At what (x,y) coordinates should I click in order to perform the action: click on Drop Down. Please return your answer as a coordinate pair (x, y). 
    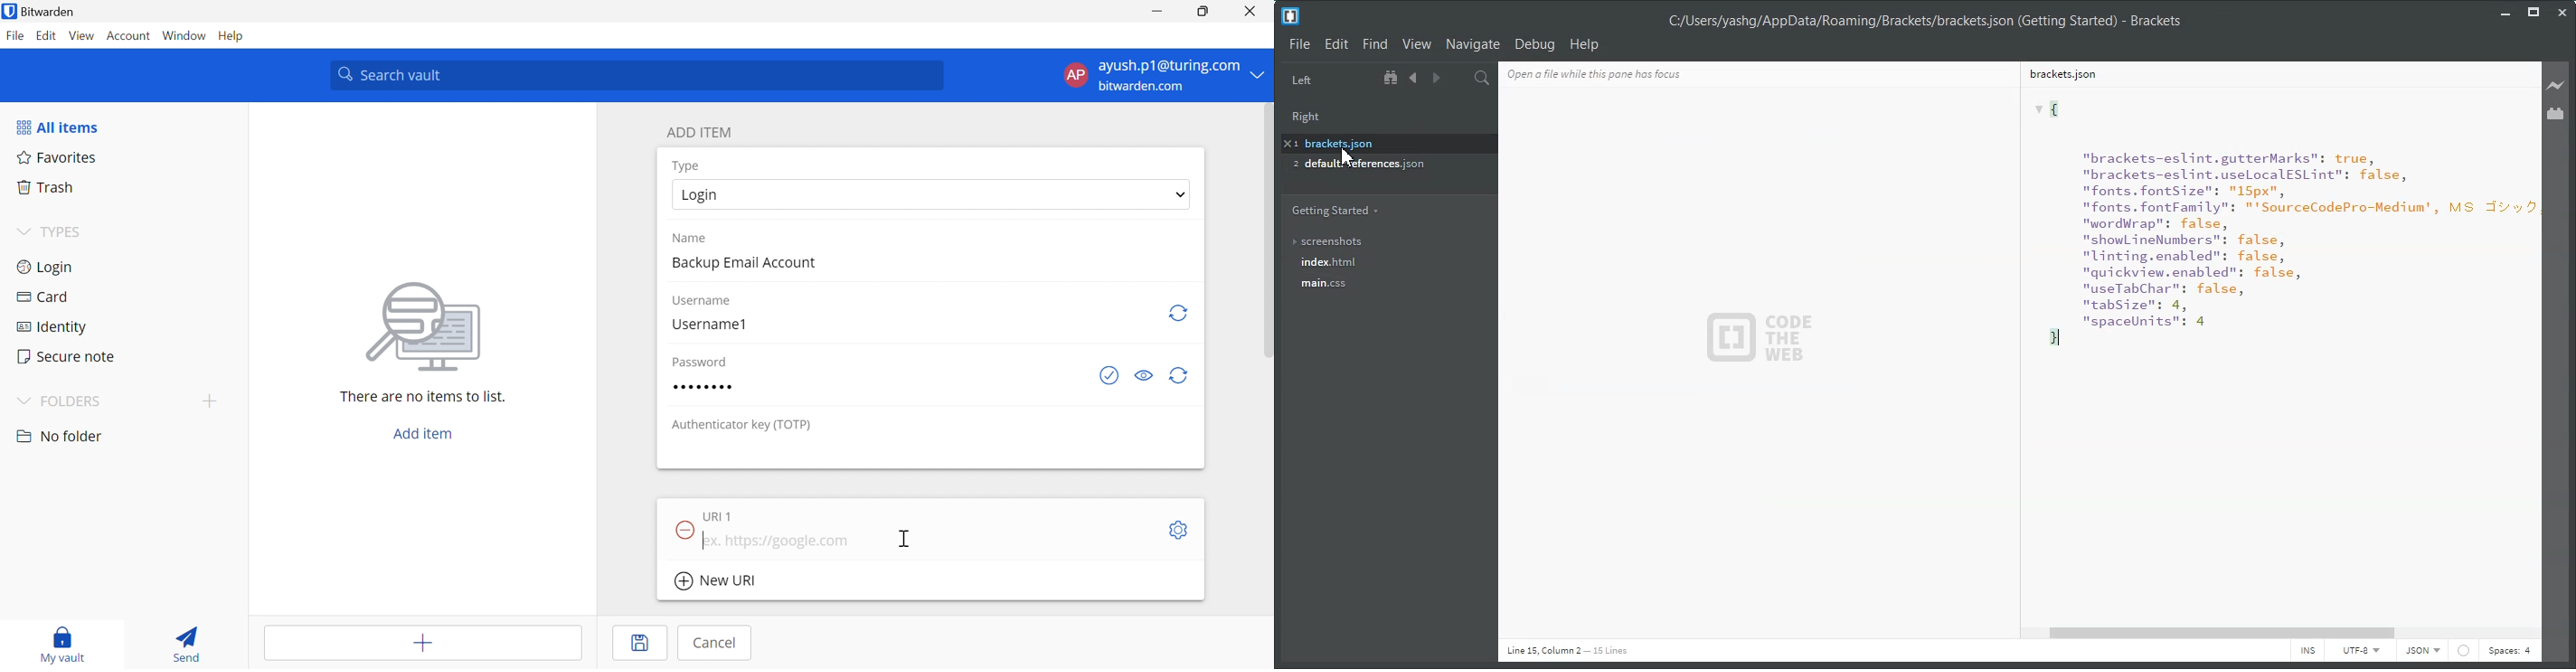
    Looking at the image, I should click on (23, 232).